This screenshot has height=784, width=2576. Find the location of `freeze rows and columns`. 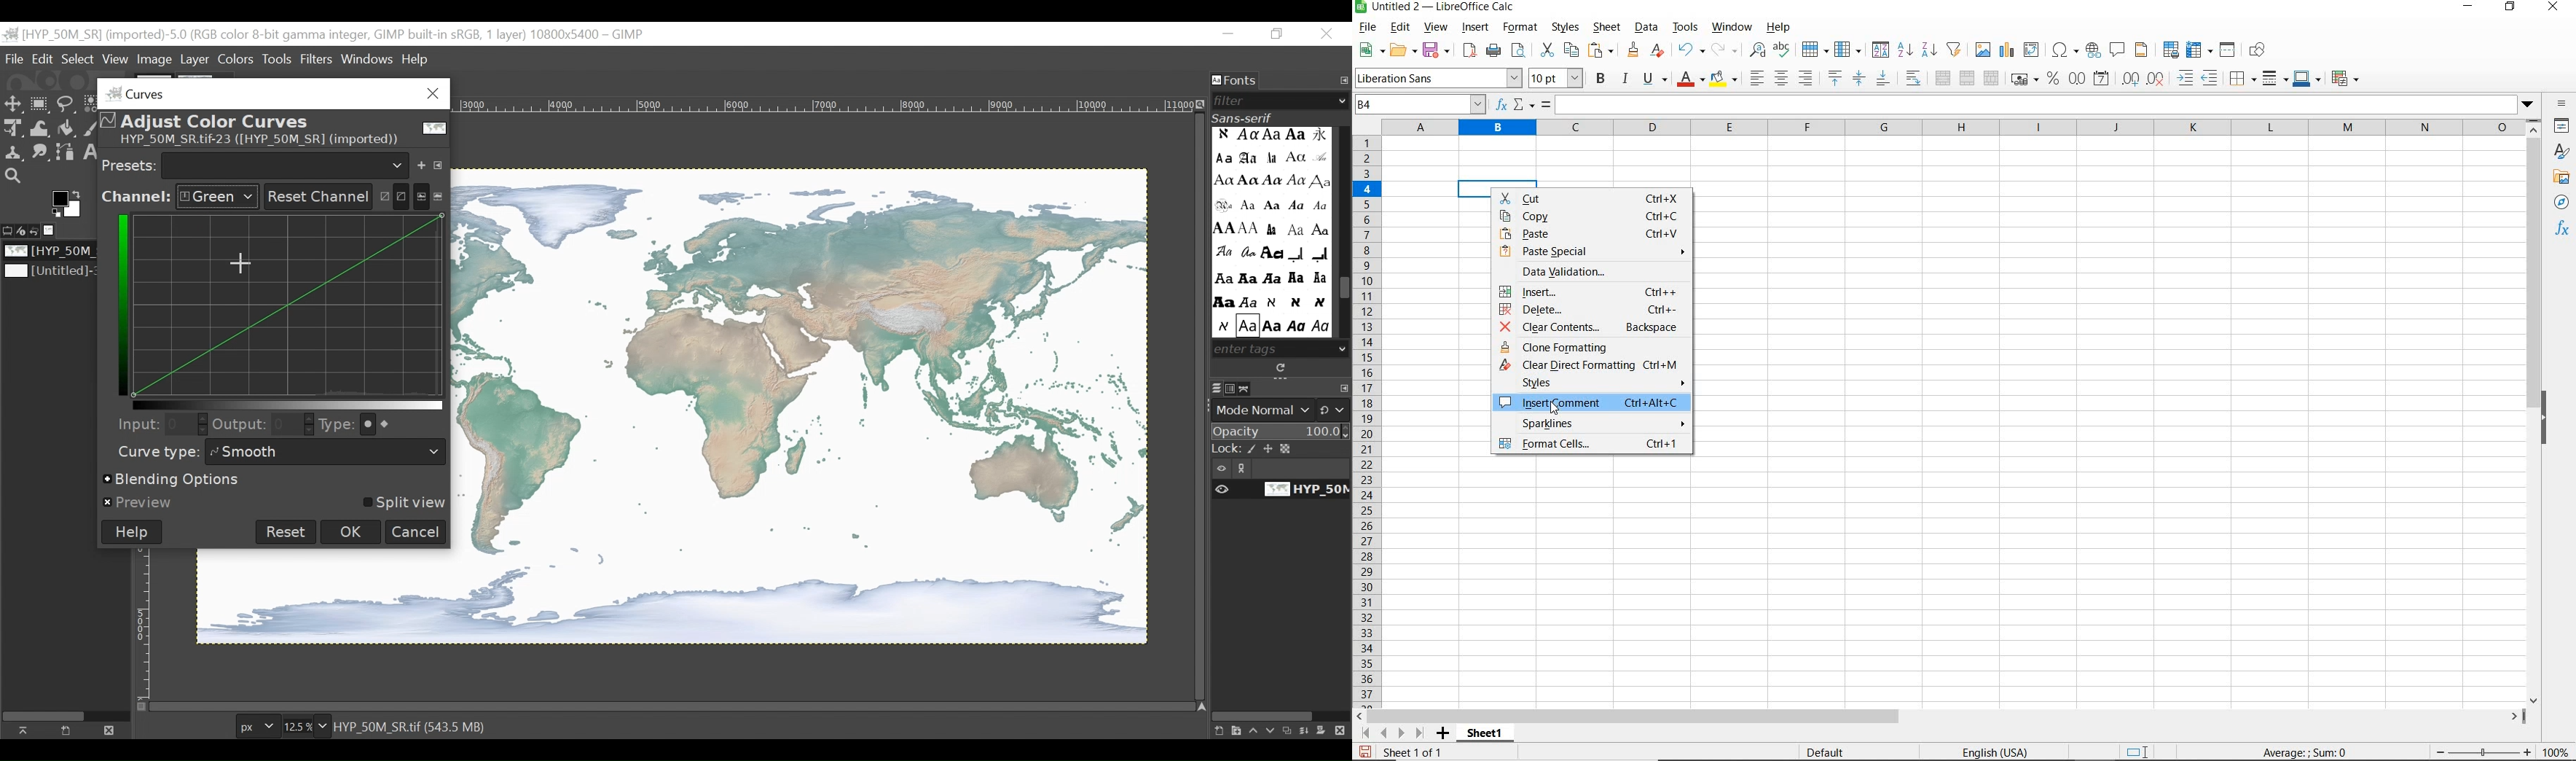

freeze rows and columns is located at coordinates (2199, 50).